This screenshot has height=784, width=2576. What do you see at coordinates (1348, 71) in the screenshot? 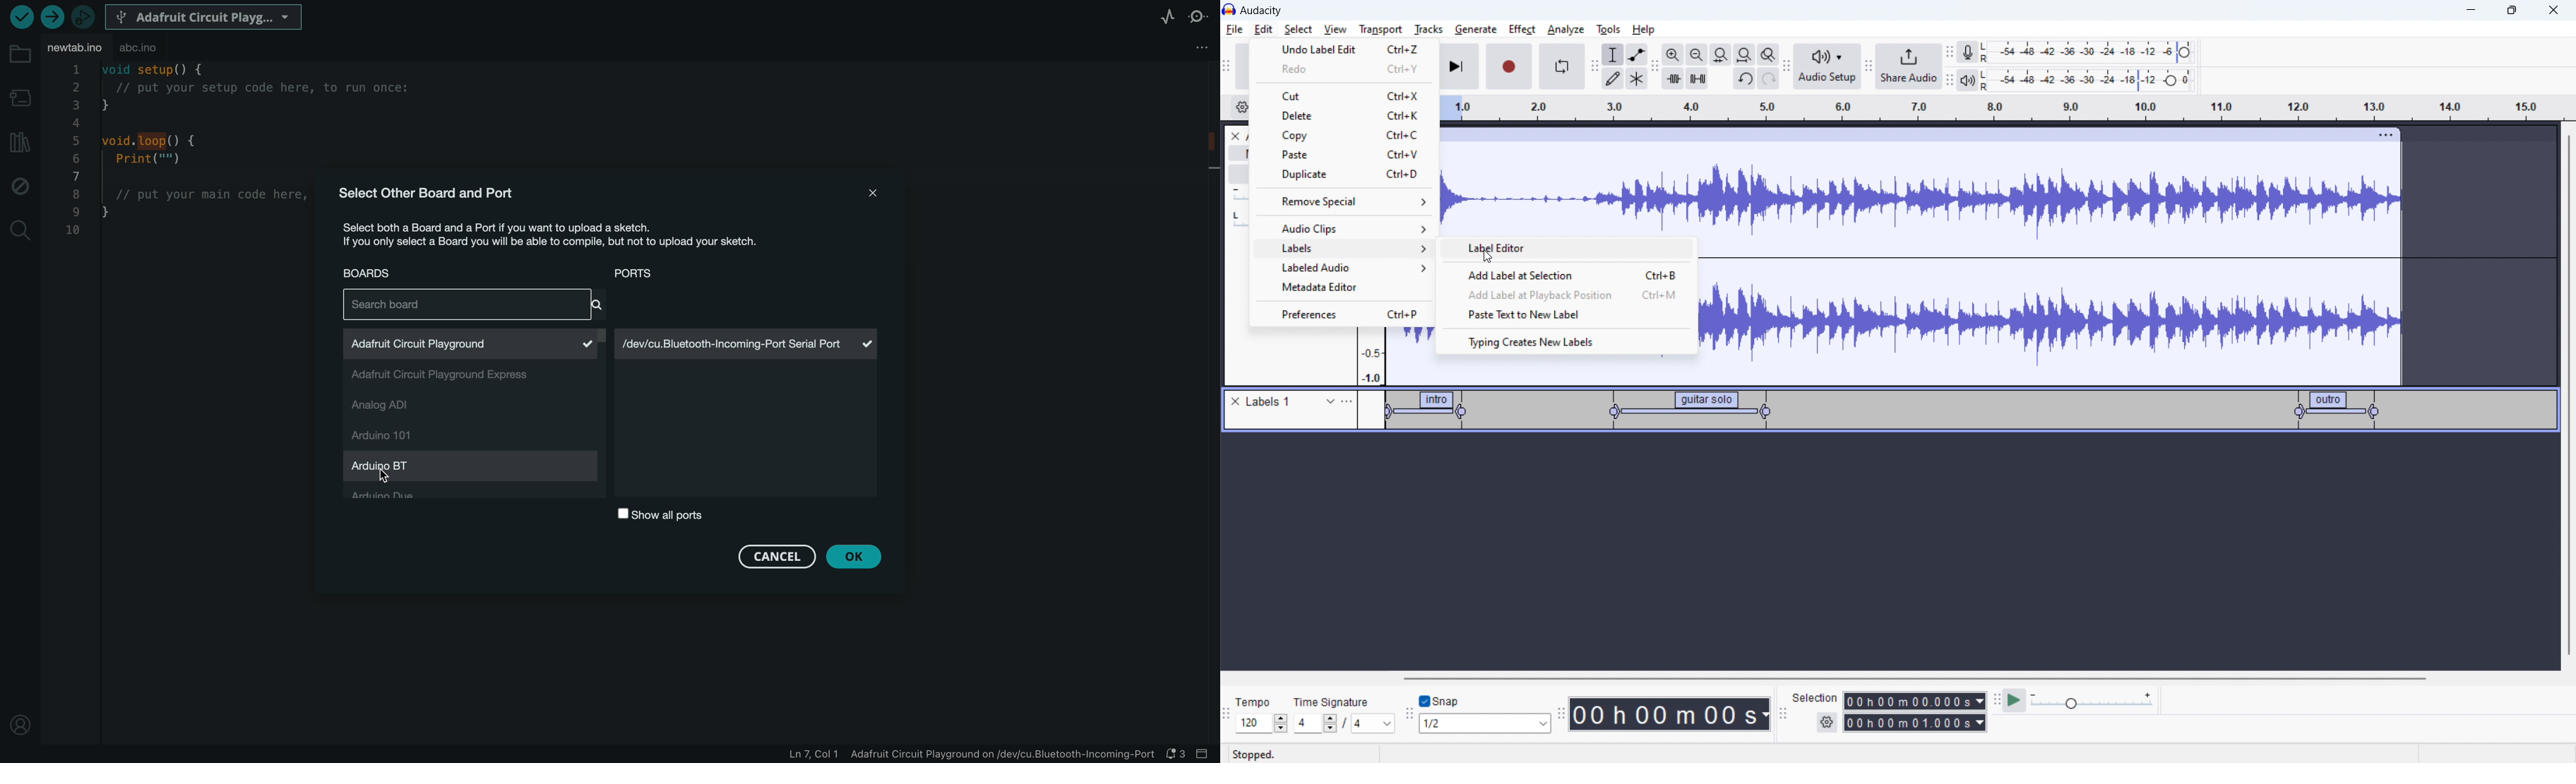
I see `Redo Ctrl+Y` at bounding box center [1348, 71].